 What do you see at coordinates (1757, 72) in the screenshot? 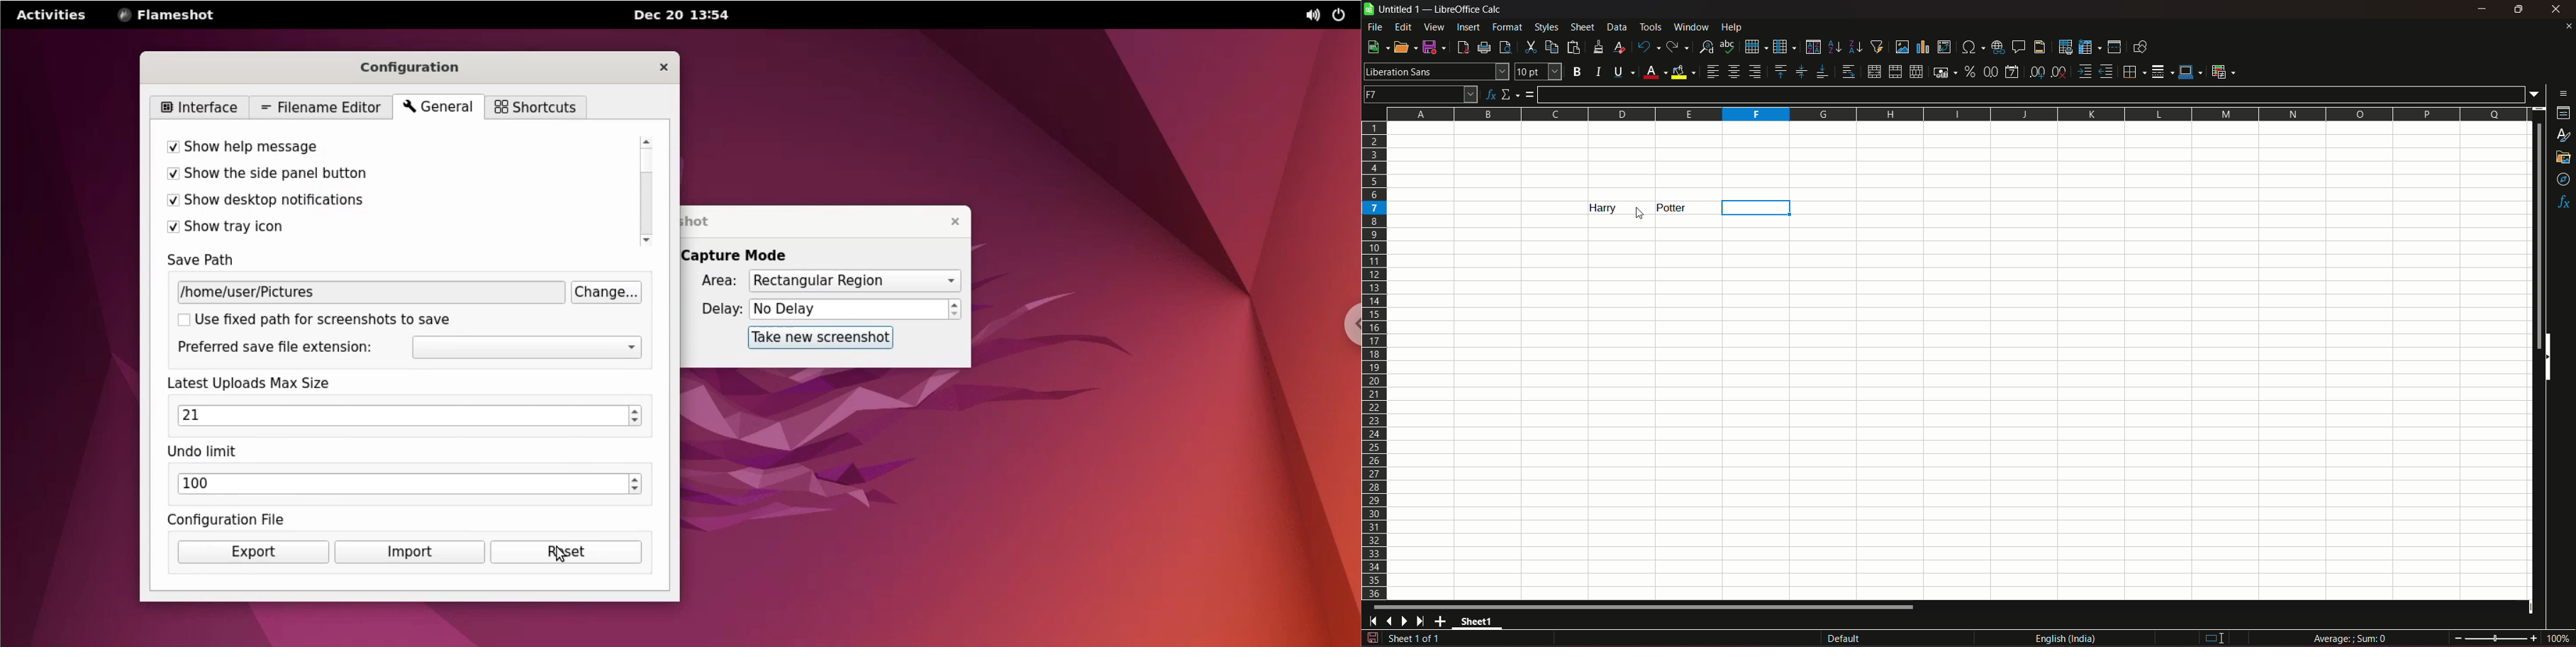
I see `align right` at bounding box center [1757, 72].